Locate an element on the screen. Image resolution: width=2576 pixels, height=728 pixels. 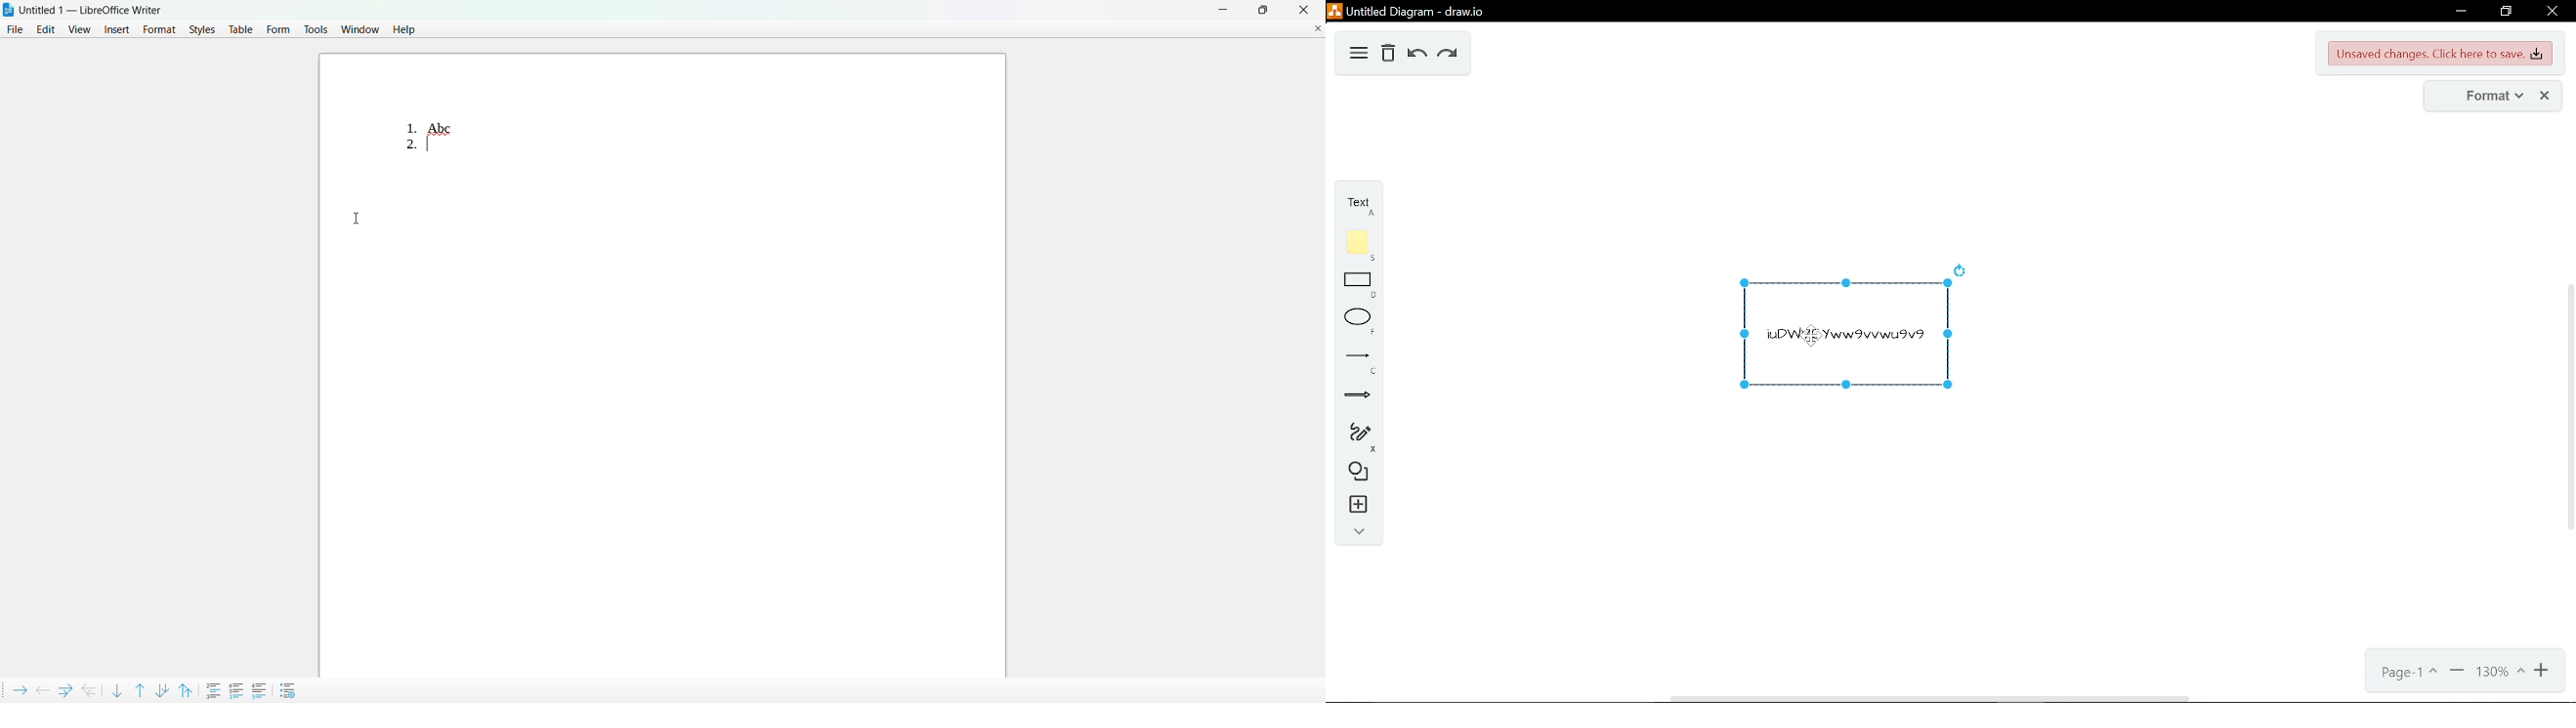
collapse is located at coordinates (1354, 535).